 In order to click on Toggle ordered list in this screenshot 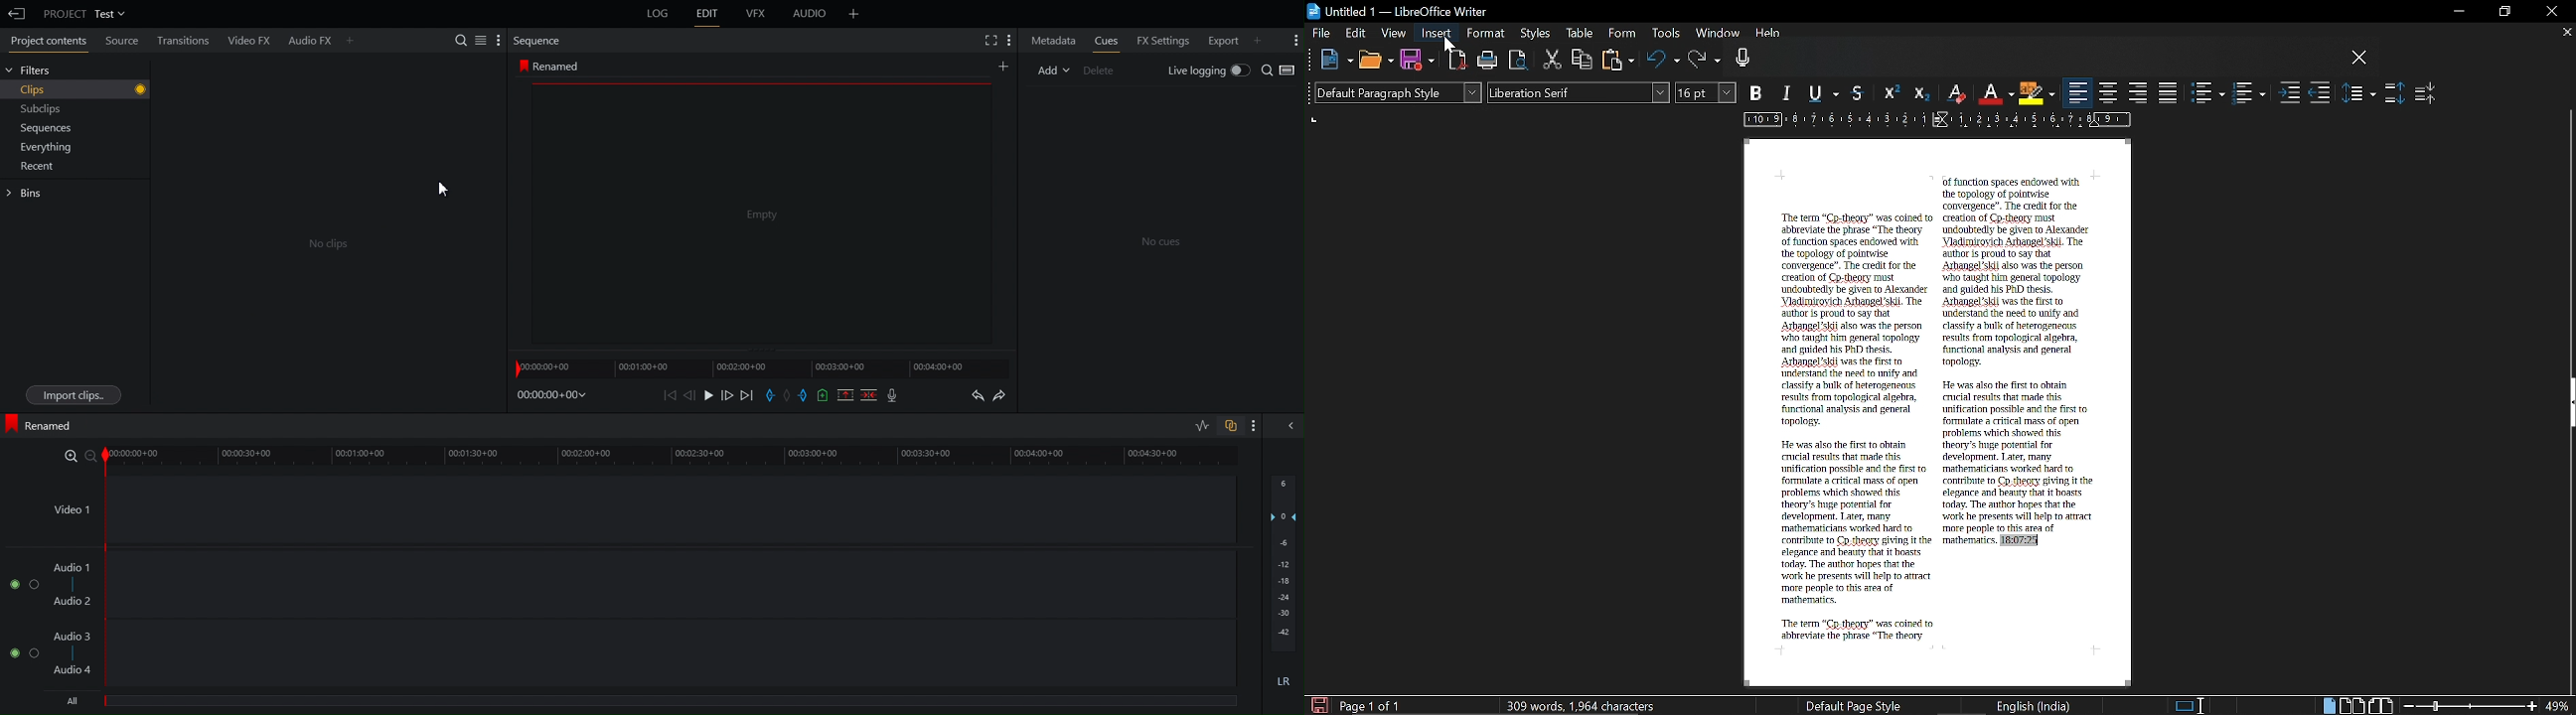, I will do `click(2248, 93)`.